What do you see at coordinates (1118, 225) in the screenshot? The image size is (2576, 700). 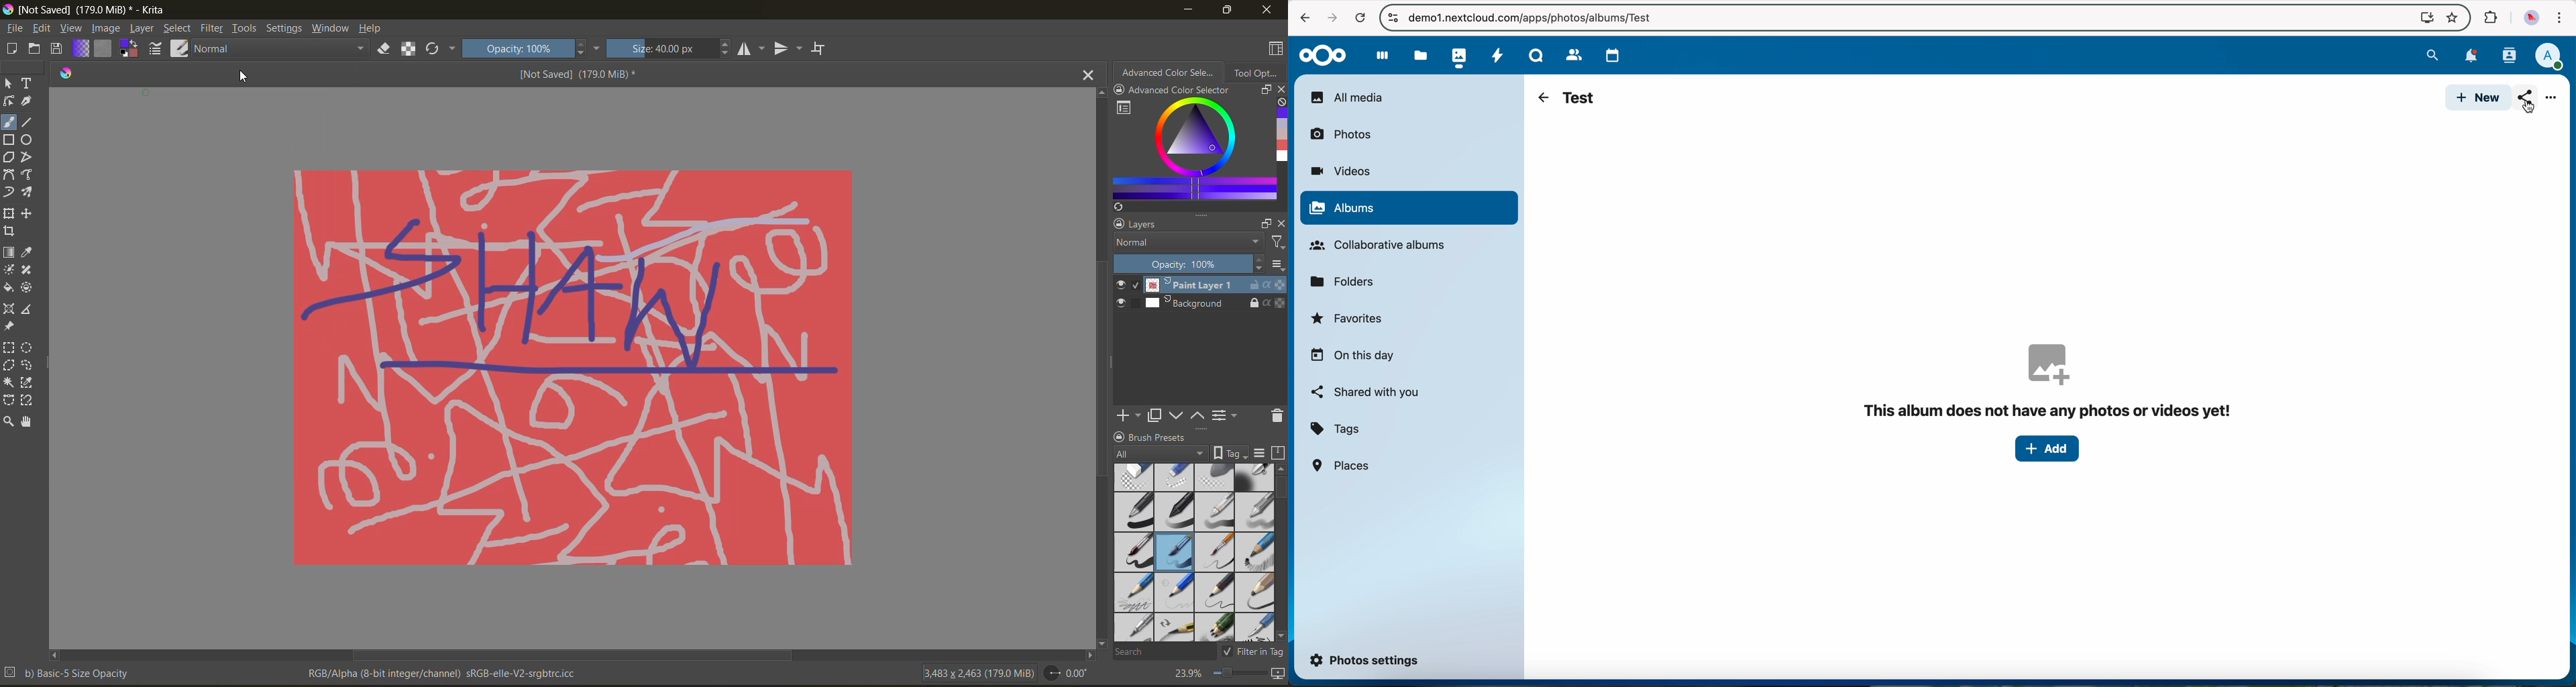 I see `lock docker` at bounding box center [1118, 225].